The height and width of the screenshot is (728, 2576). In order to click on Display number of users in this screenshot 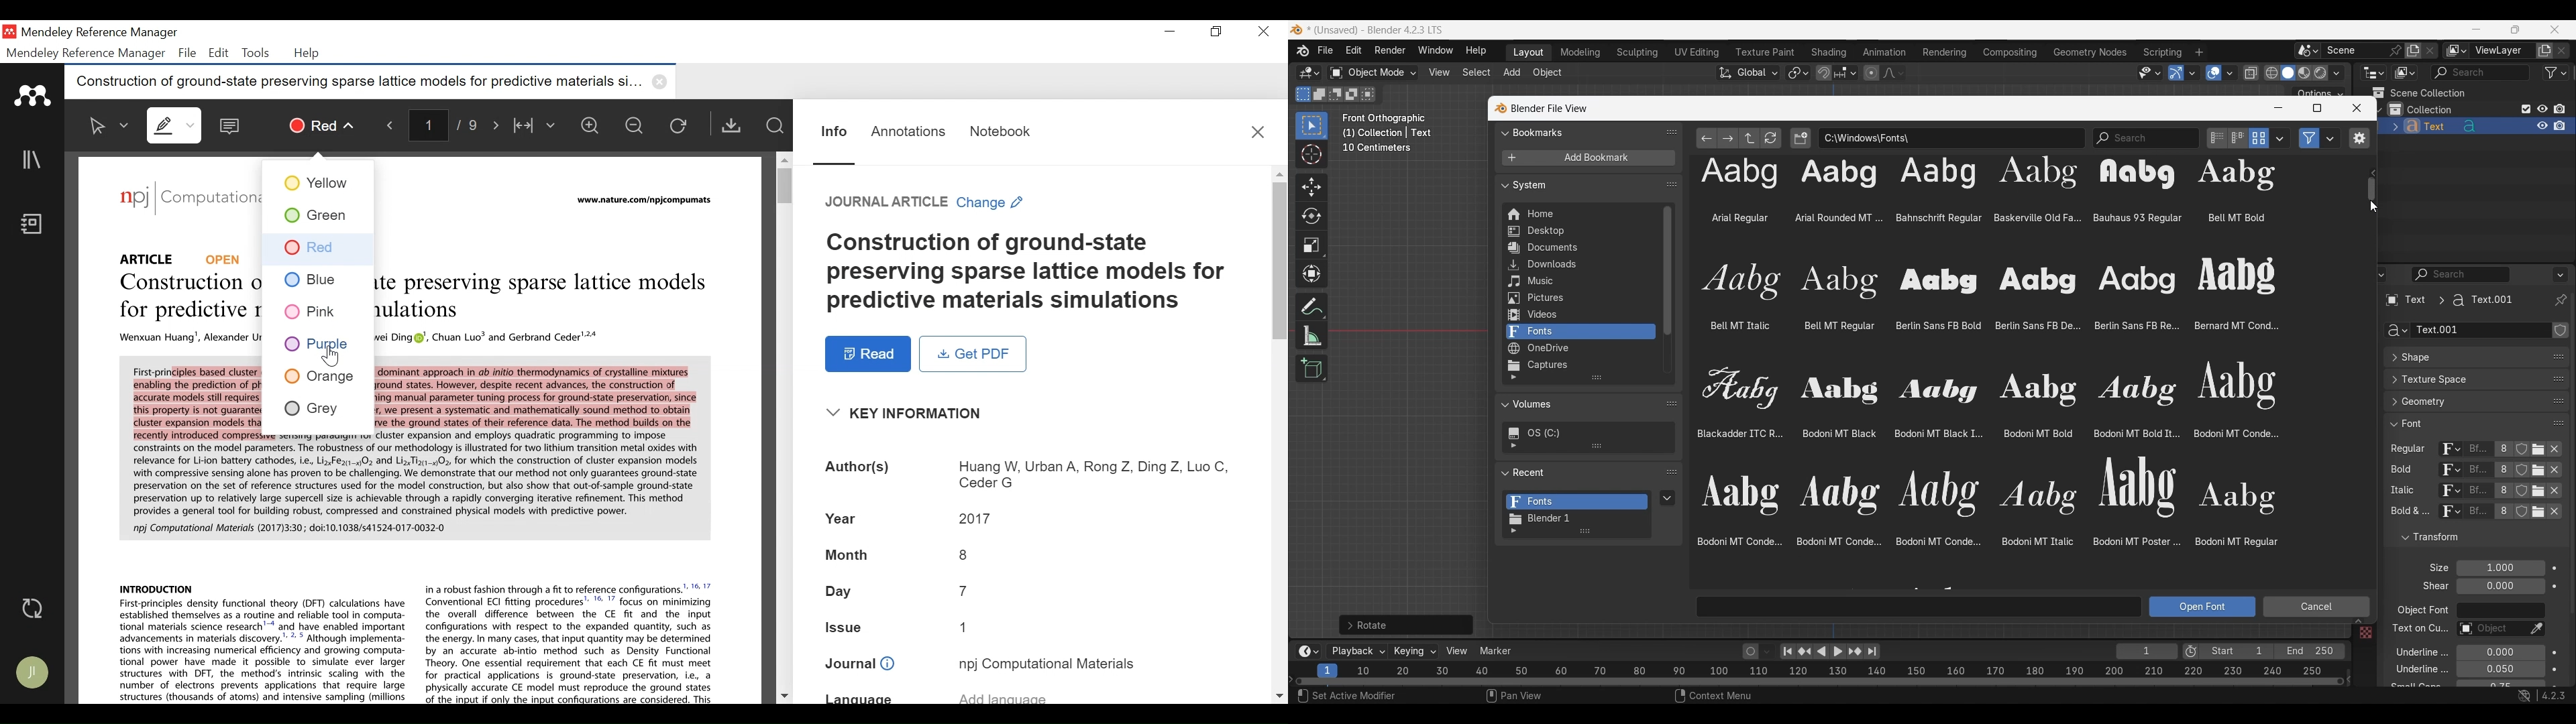, I will do `click(2502, 515)`.